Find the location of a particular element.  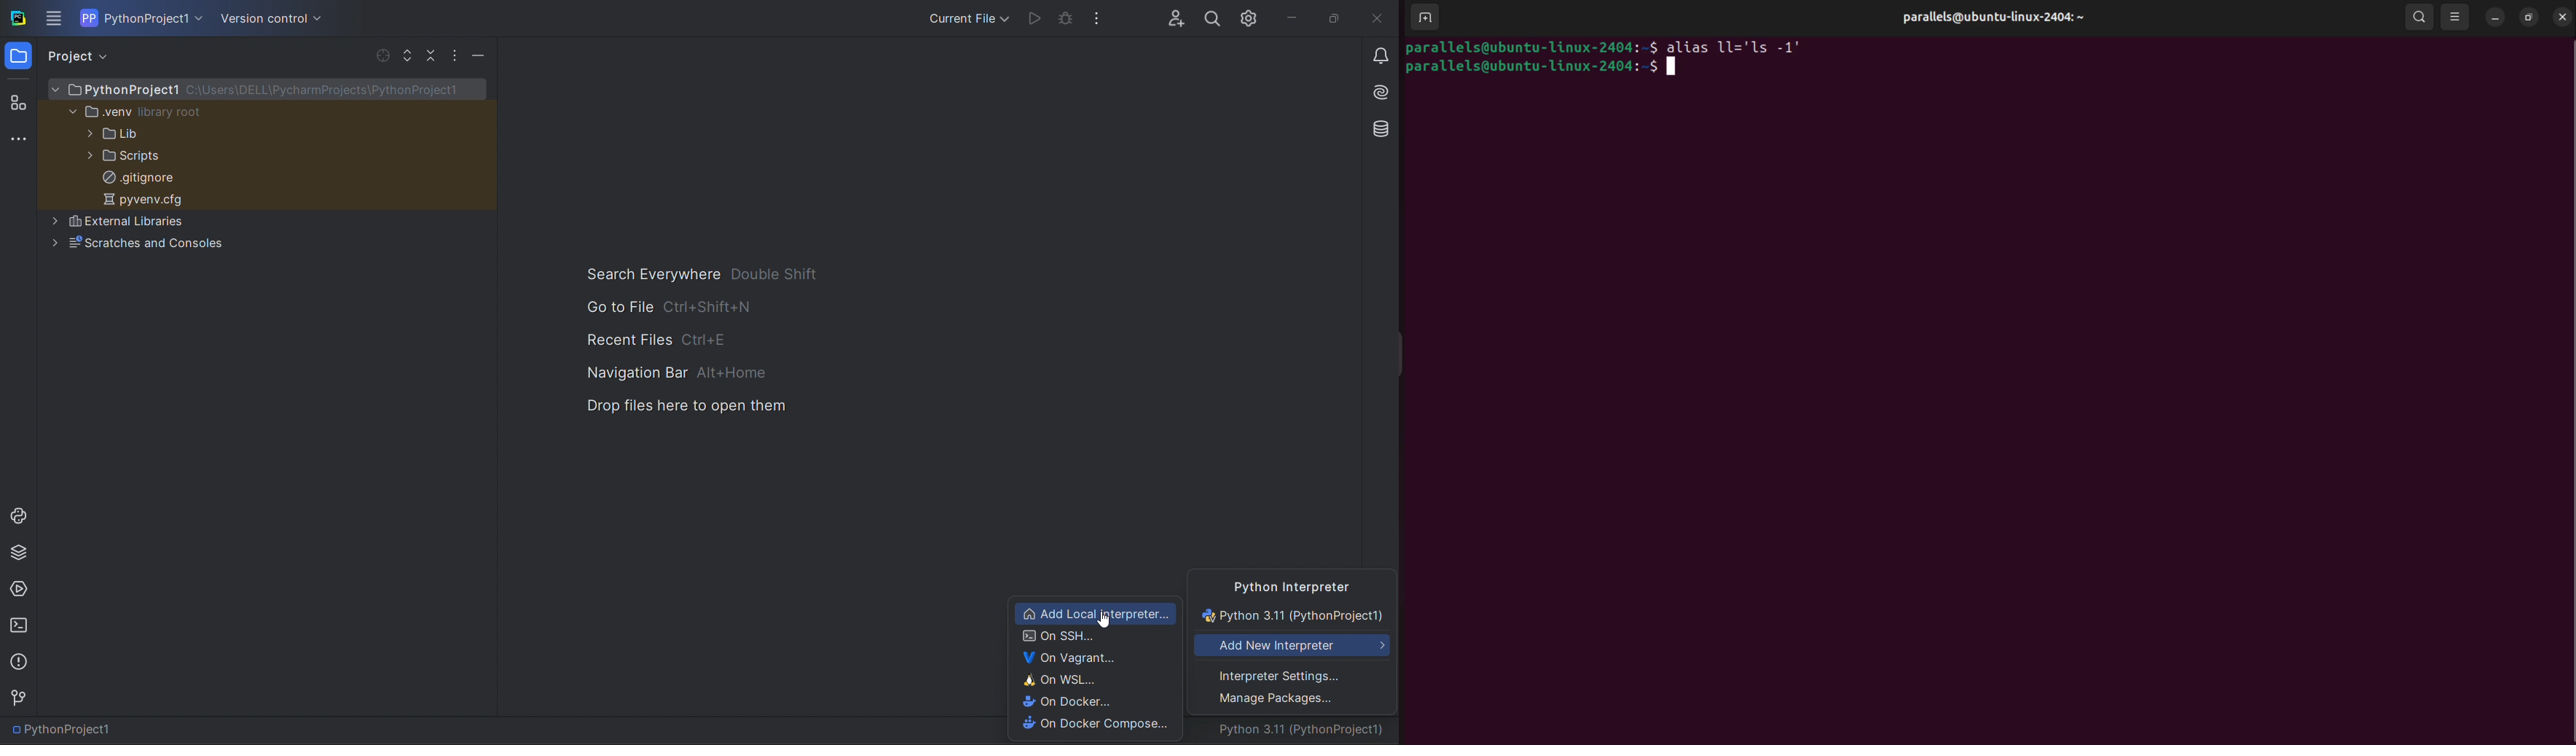

debug is located at coordinates (1066, 20).